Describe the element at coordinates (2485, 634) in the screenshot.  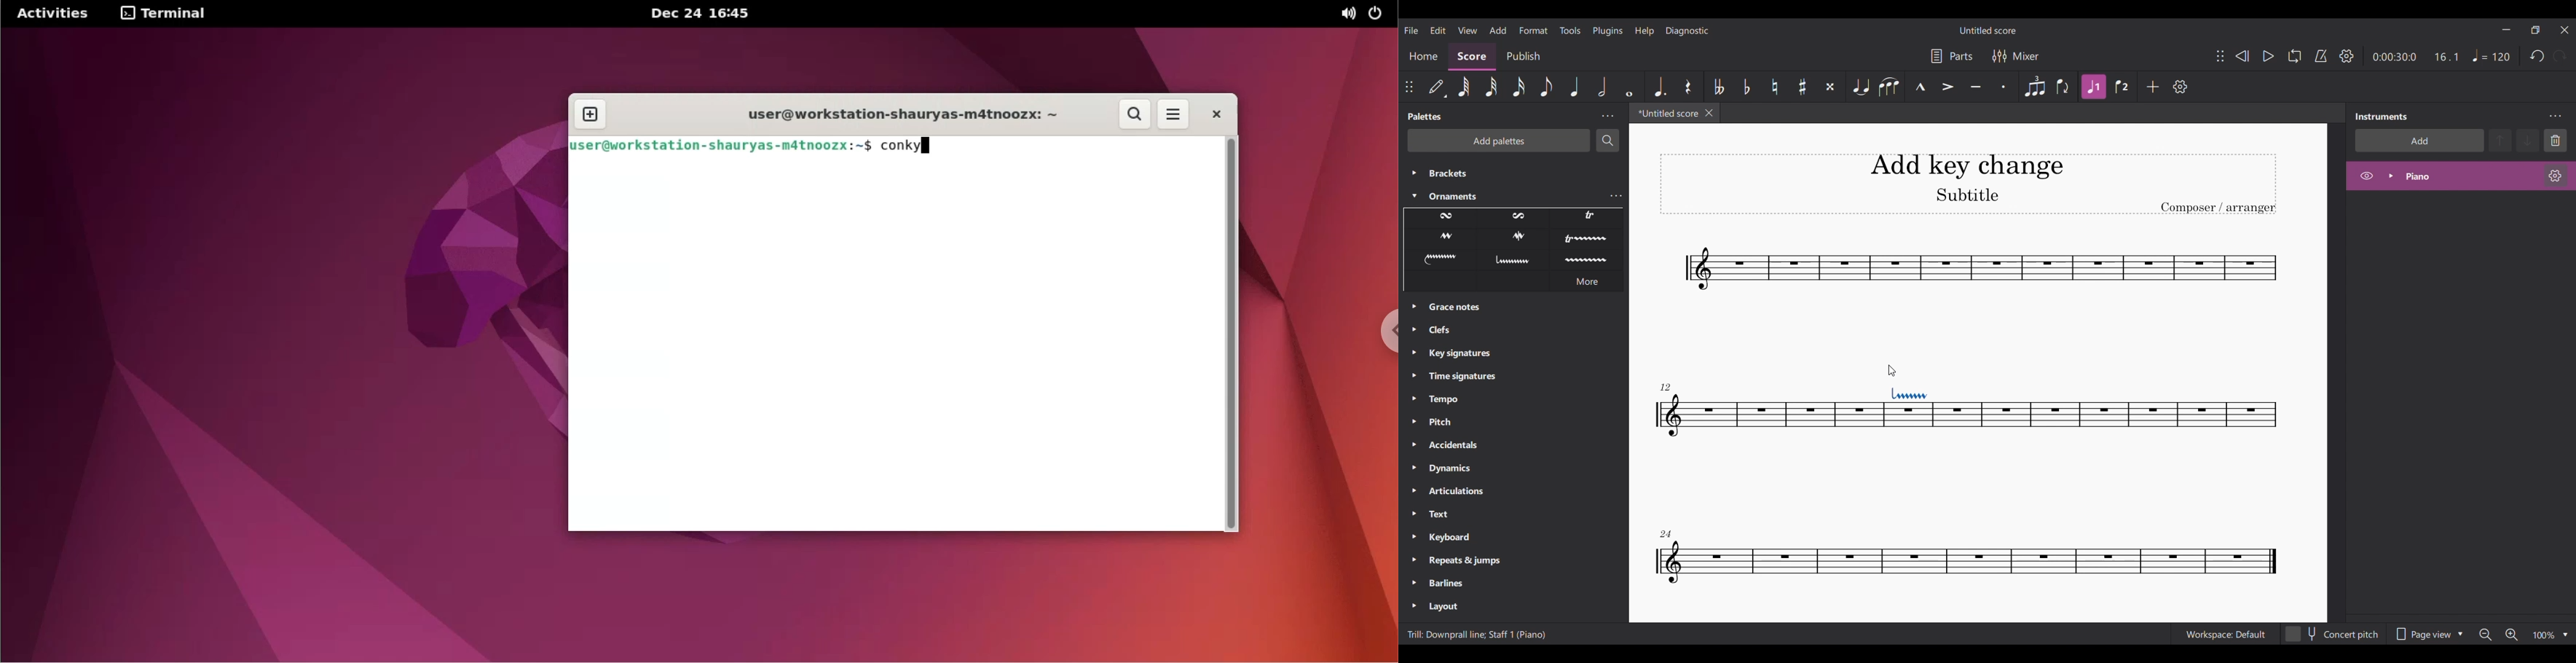
I see `Zoom out` at that location.